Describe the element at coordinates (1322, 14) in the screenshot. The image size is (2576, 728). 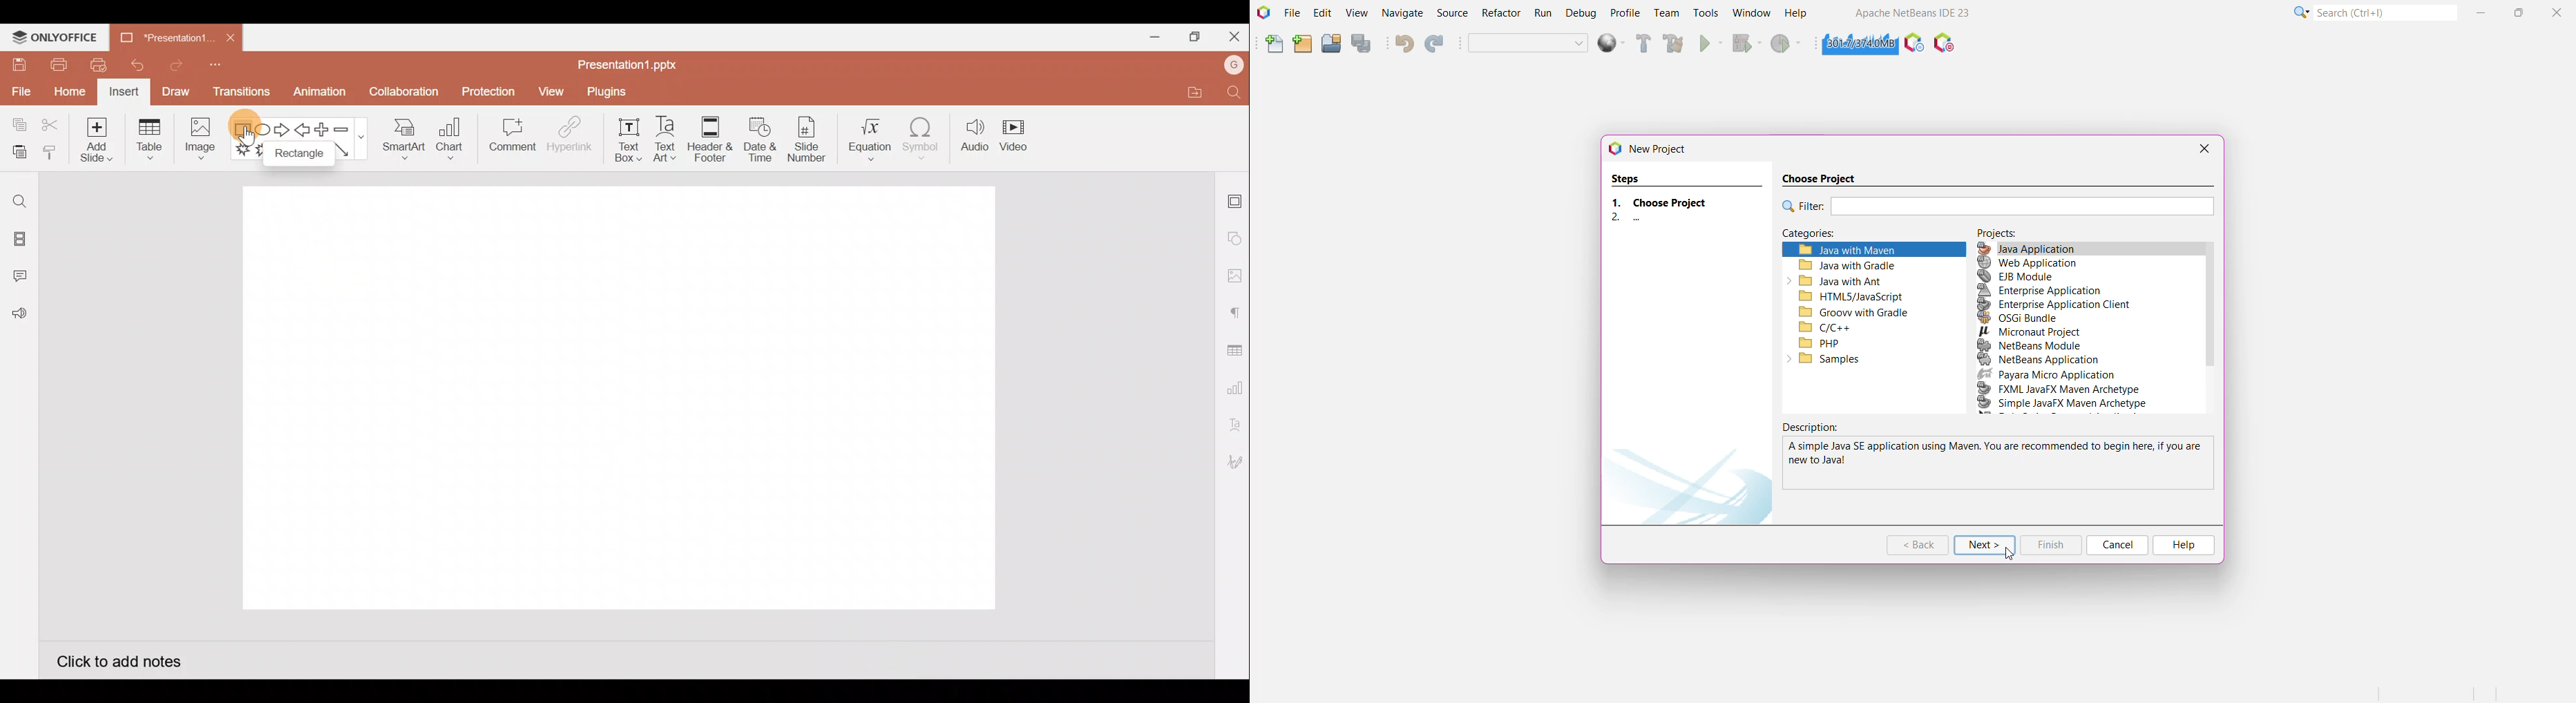
I see `Edit` at that location.